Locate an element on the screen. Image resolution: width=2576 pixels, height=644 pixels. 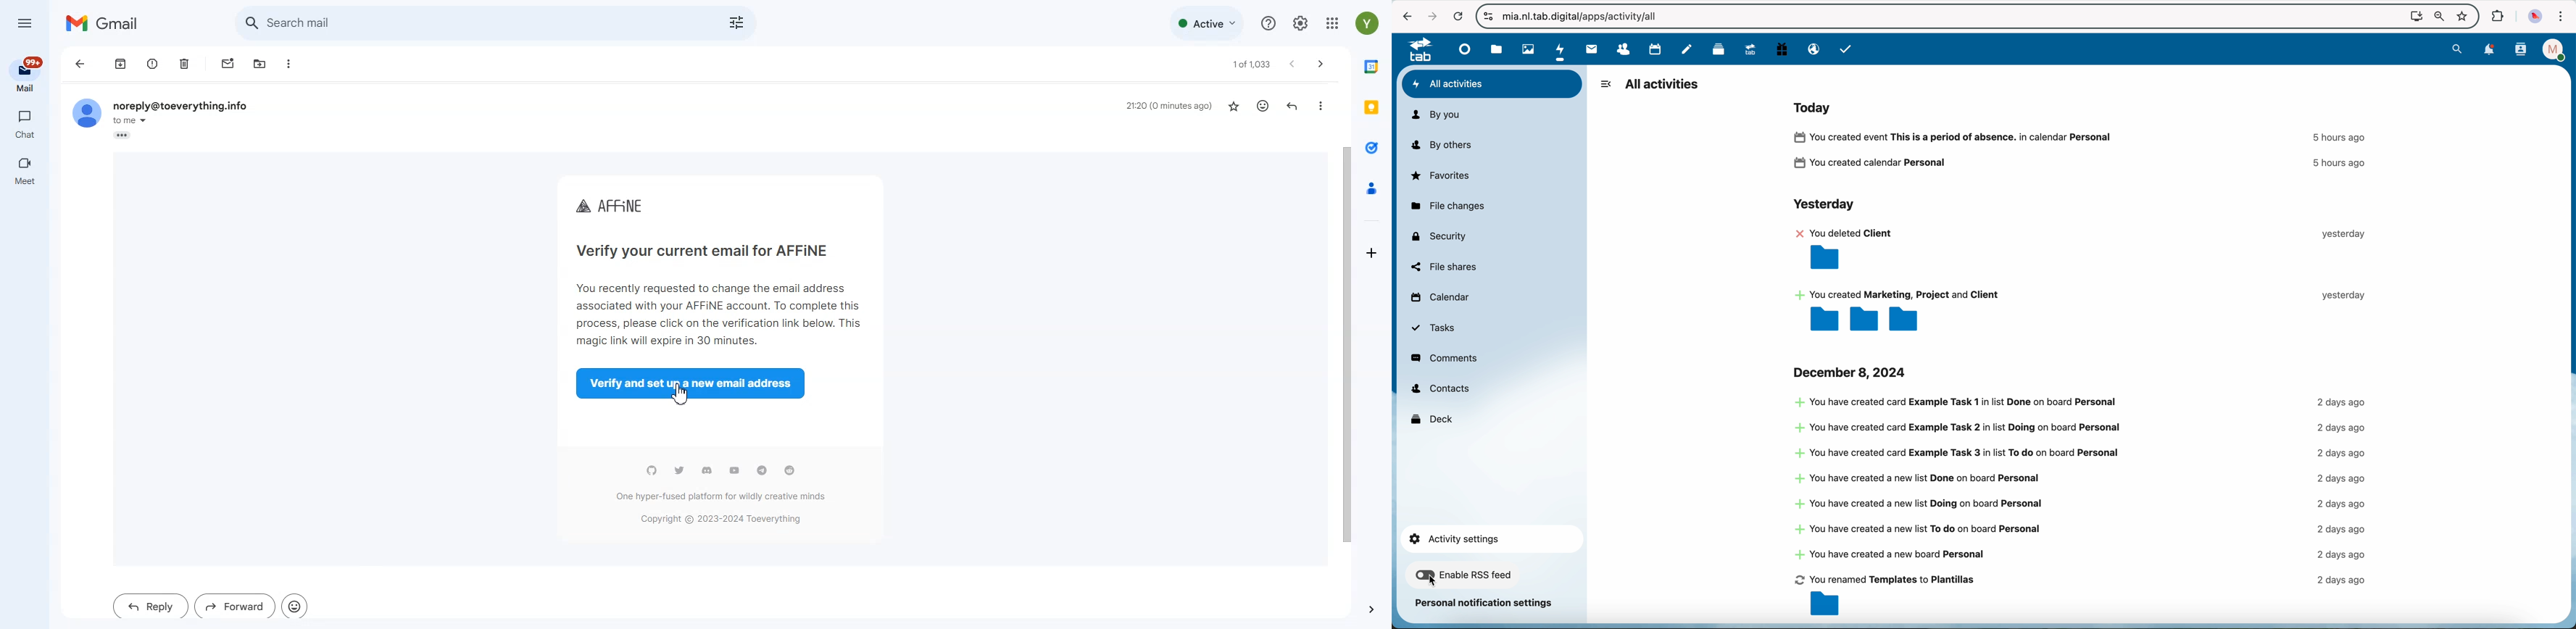
notifications is located at coordinates (2490, 51).